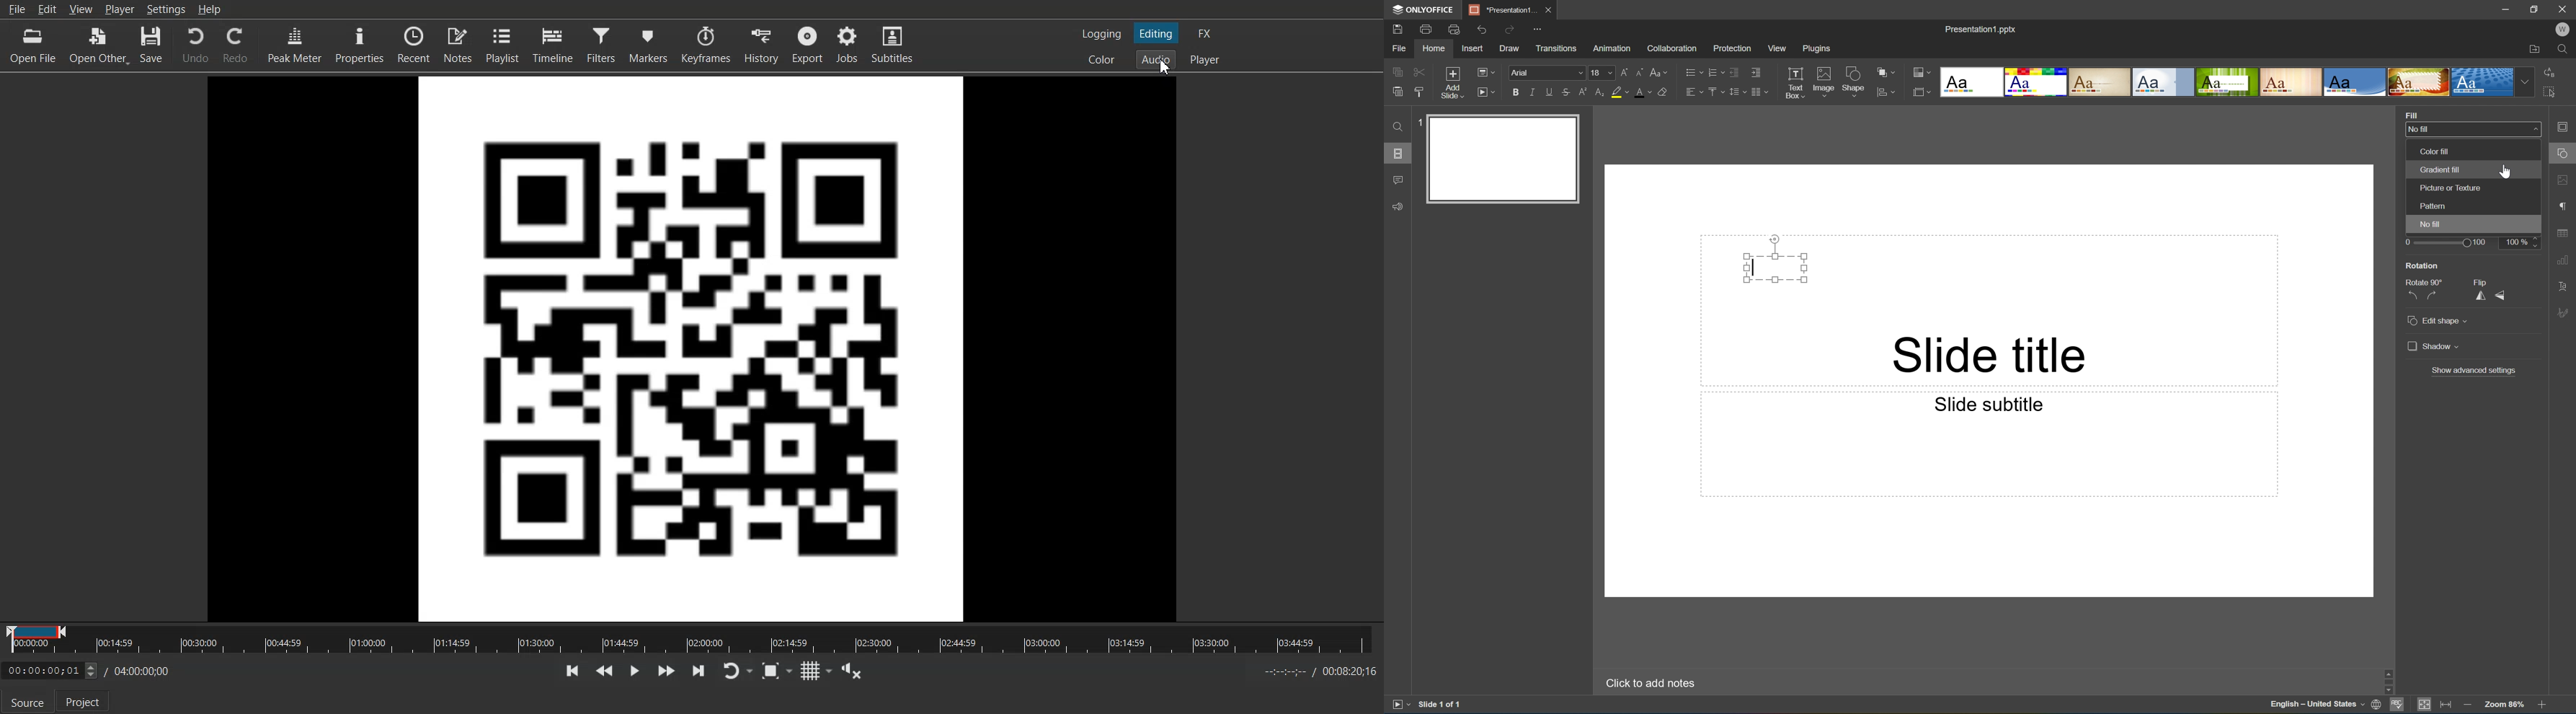  I want to click on Transitions, so click(1555, 48).